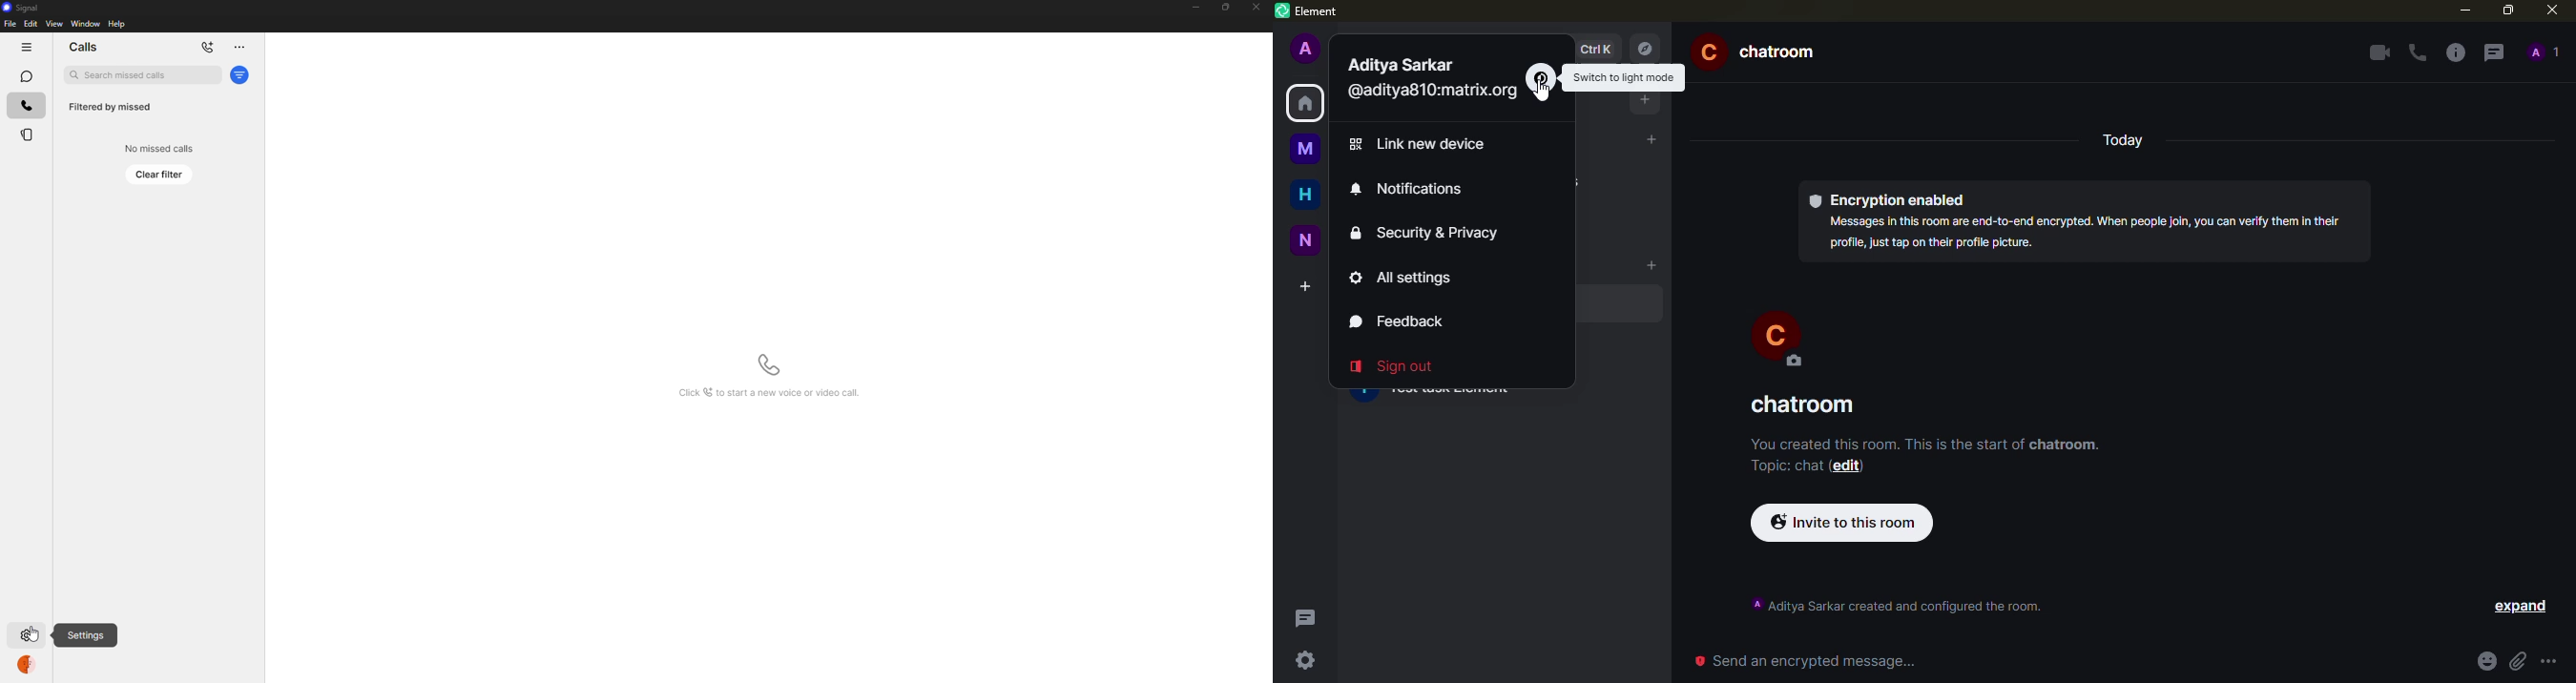  I want to click on clear filter, so click(160, 174).